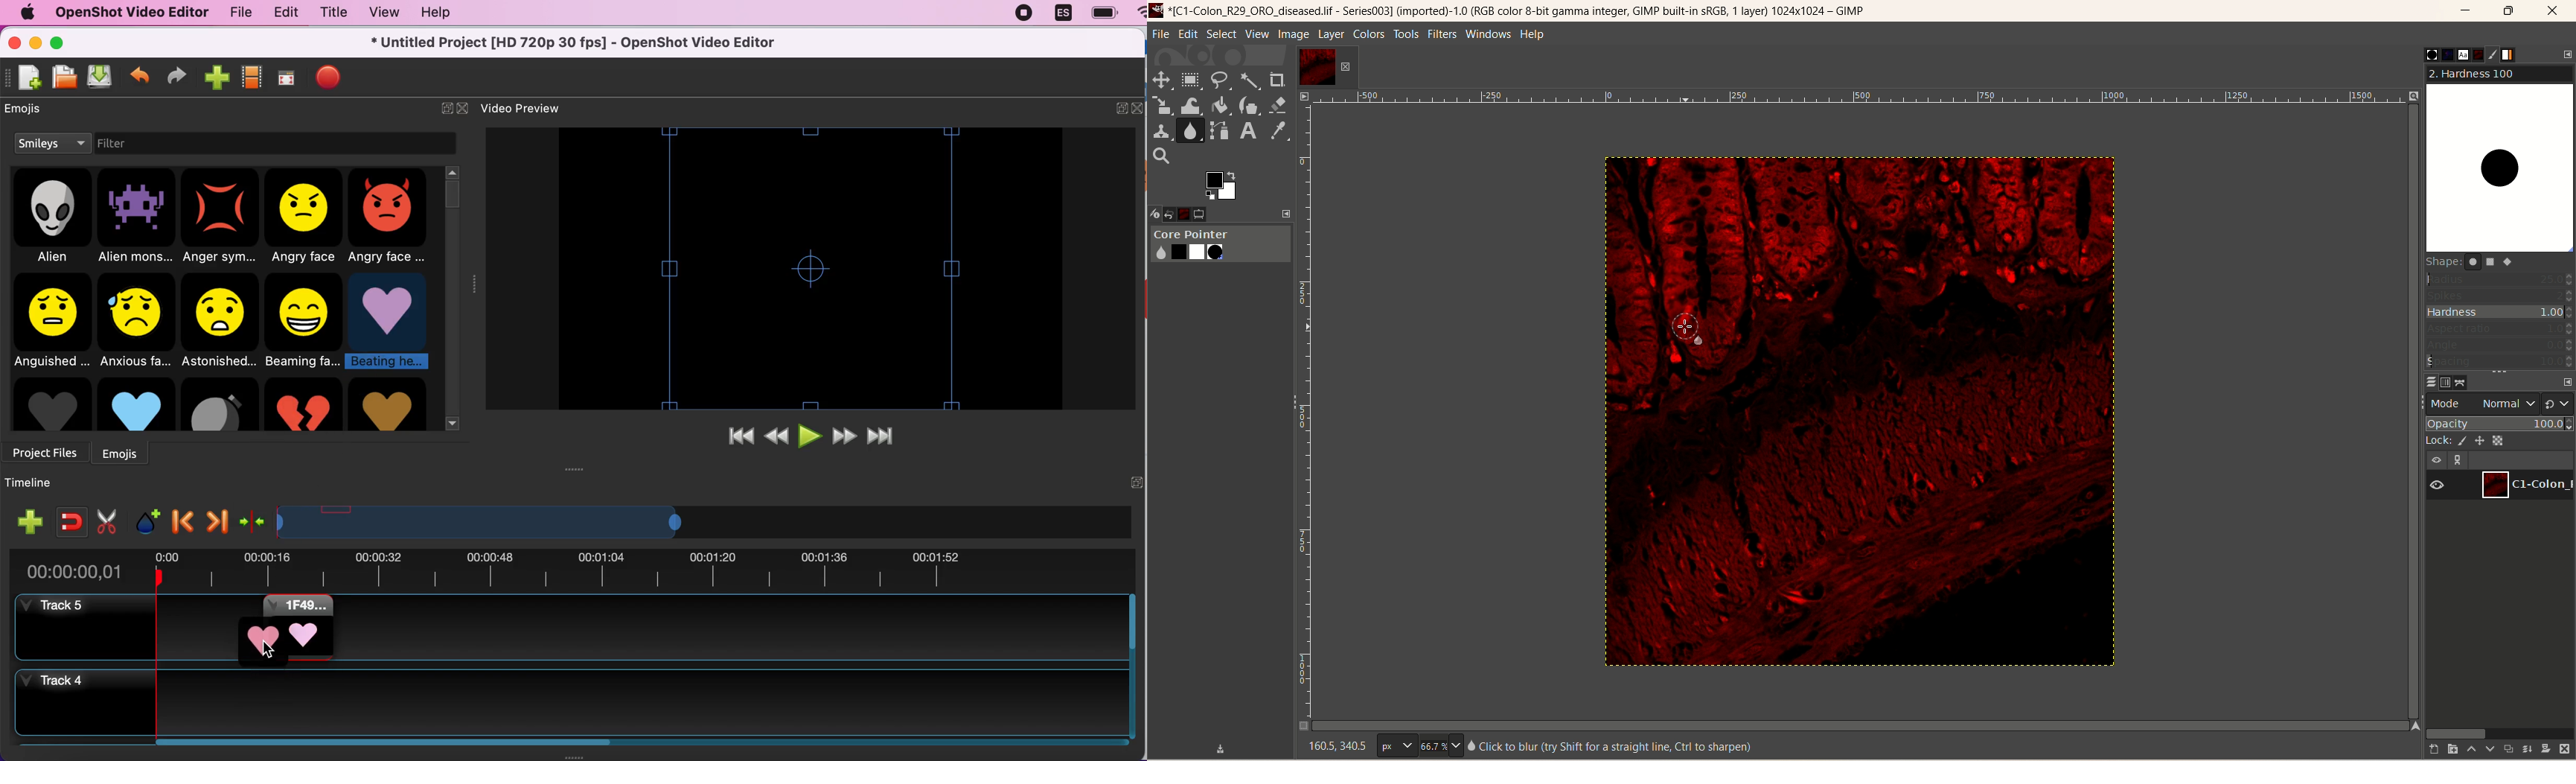  I want to click on lock pixel, so click(2465, 439).